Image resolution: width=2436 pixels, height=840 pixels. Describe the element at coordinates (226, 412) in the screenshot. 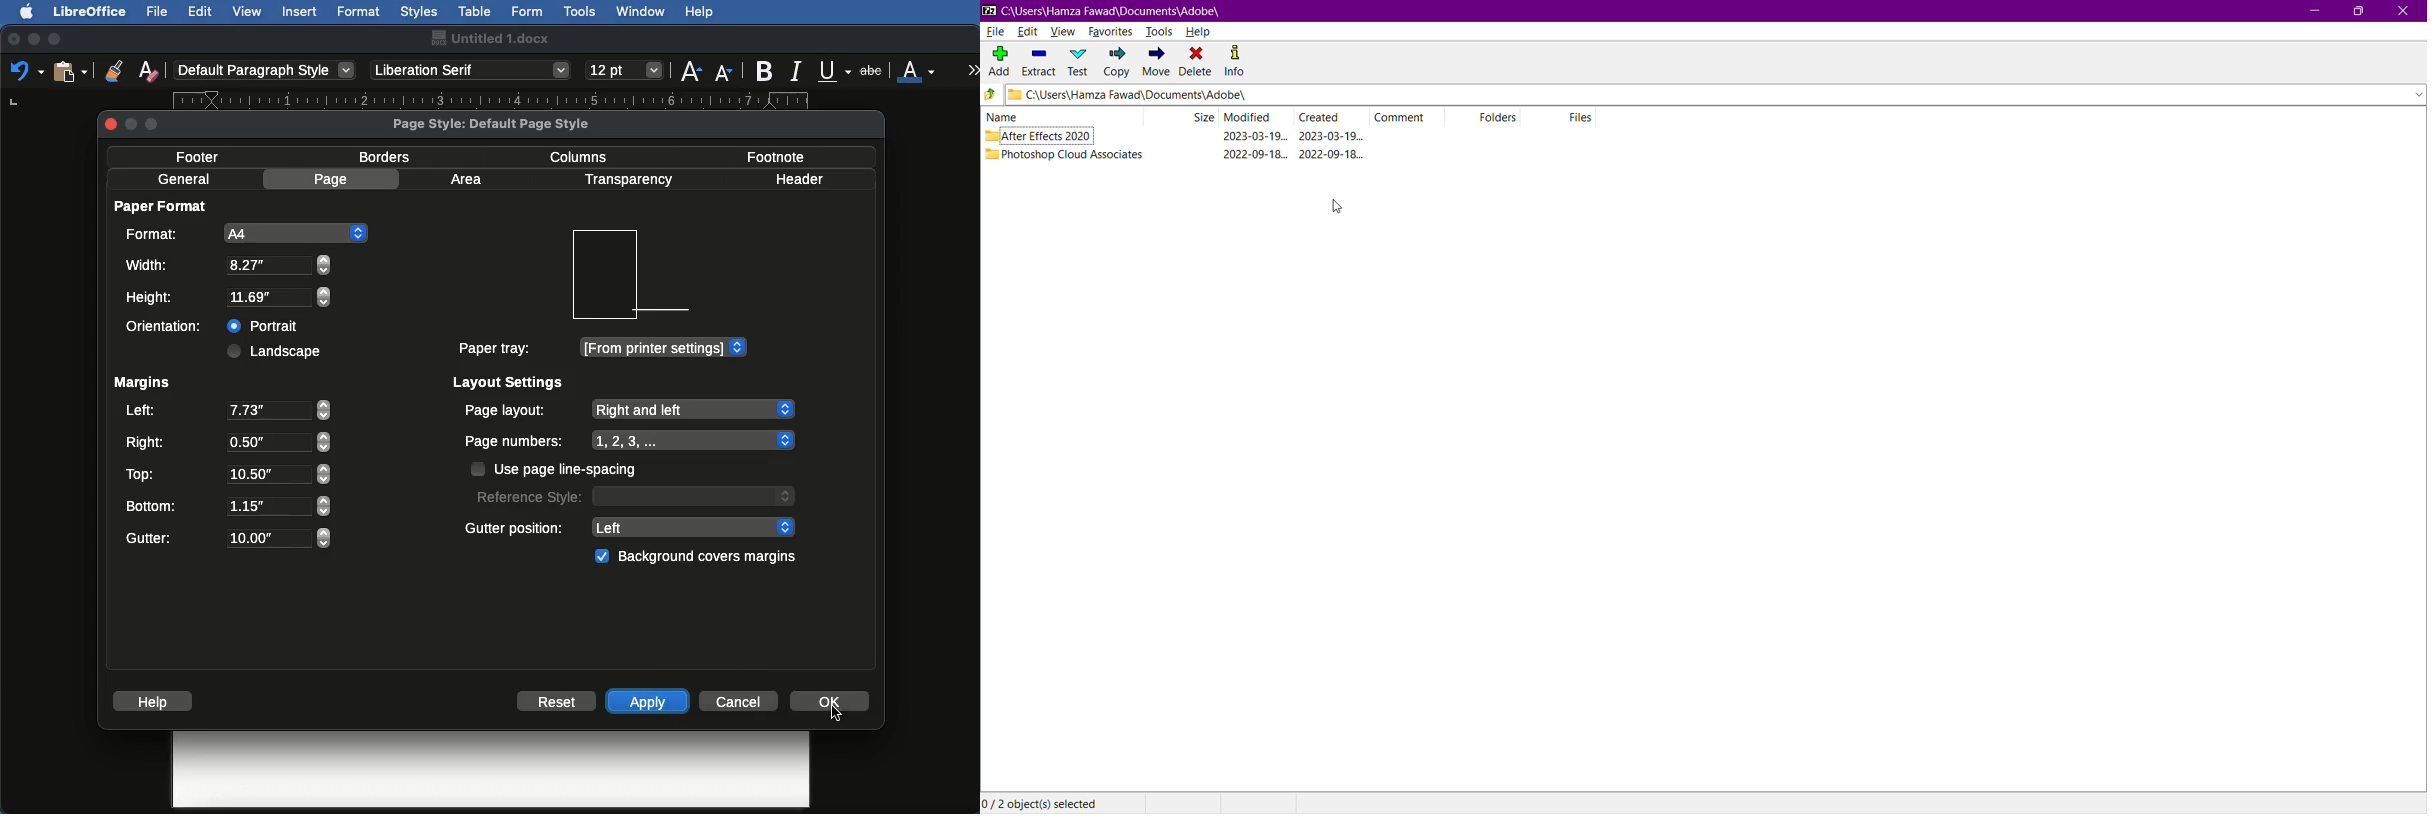

I see `Left` at that location.